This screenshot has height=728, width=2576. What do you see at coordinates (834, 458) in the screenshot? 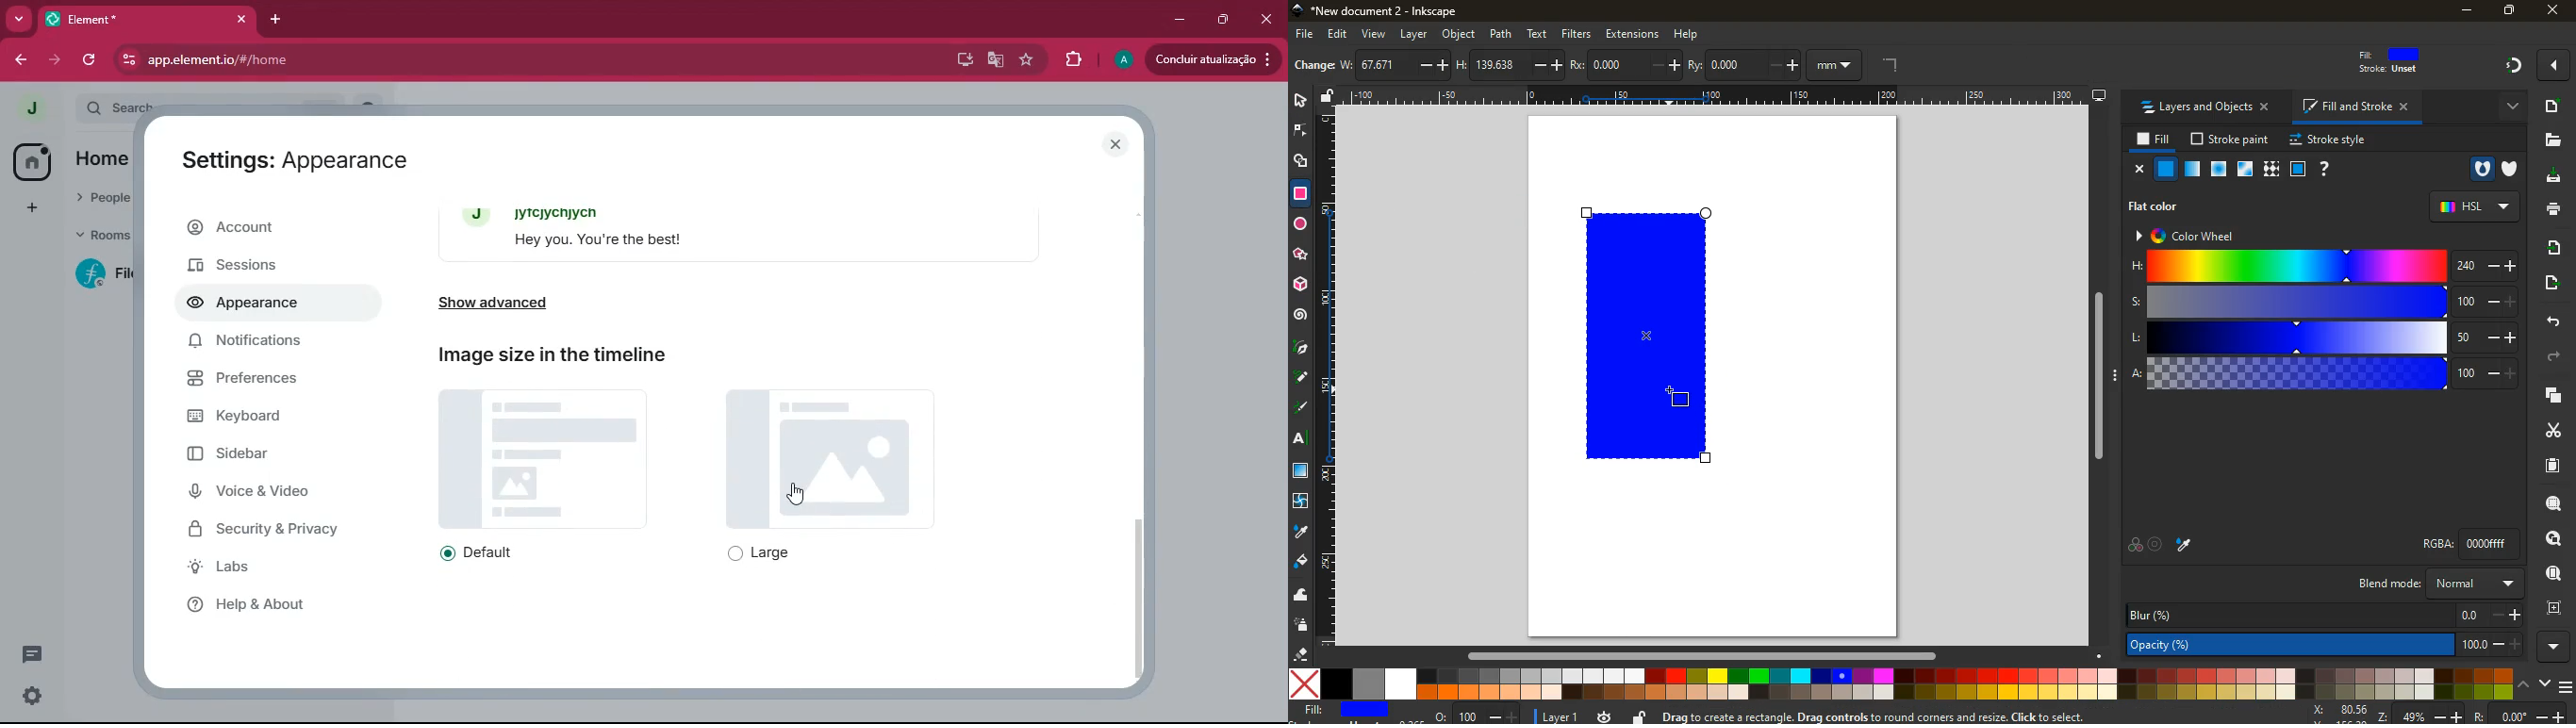
I see `image` at bounding box center [834, 458].